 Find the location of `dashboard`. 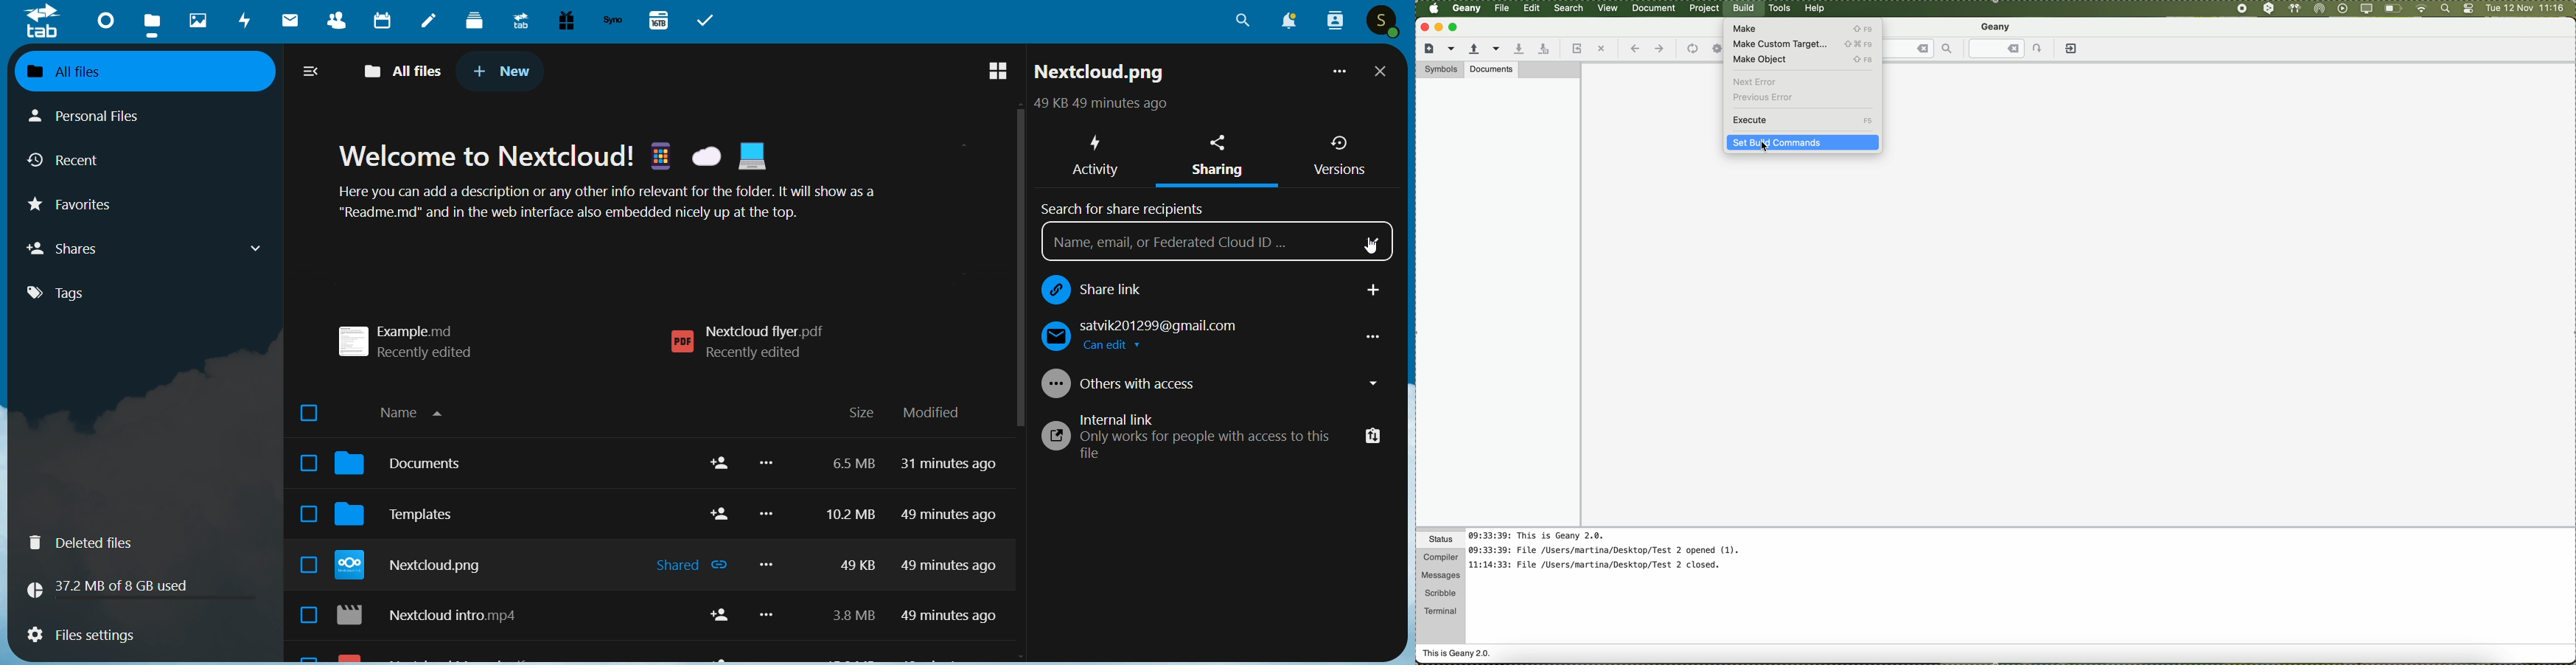

dashboard is located at coordinates (102, 19).